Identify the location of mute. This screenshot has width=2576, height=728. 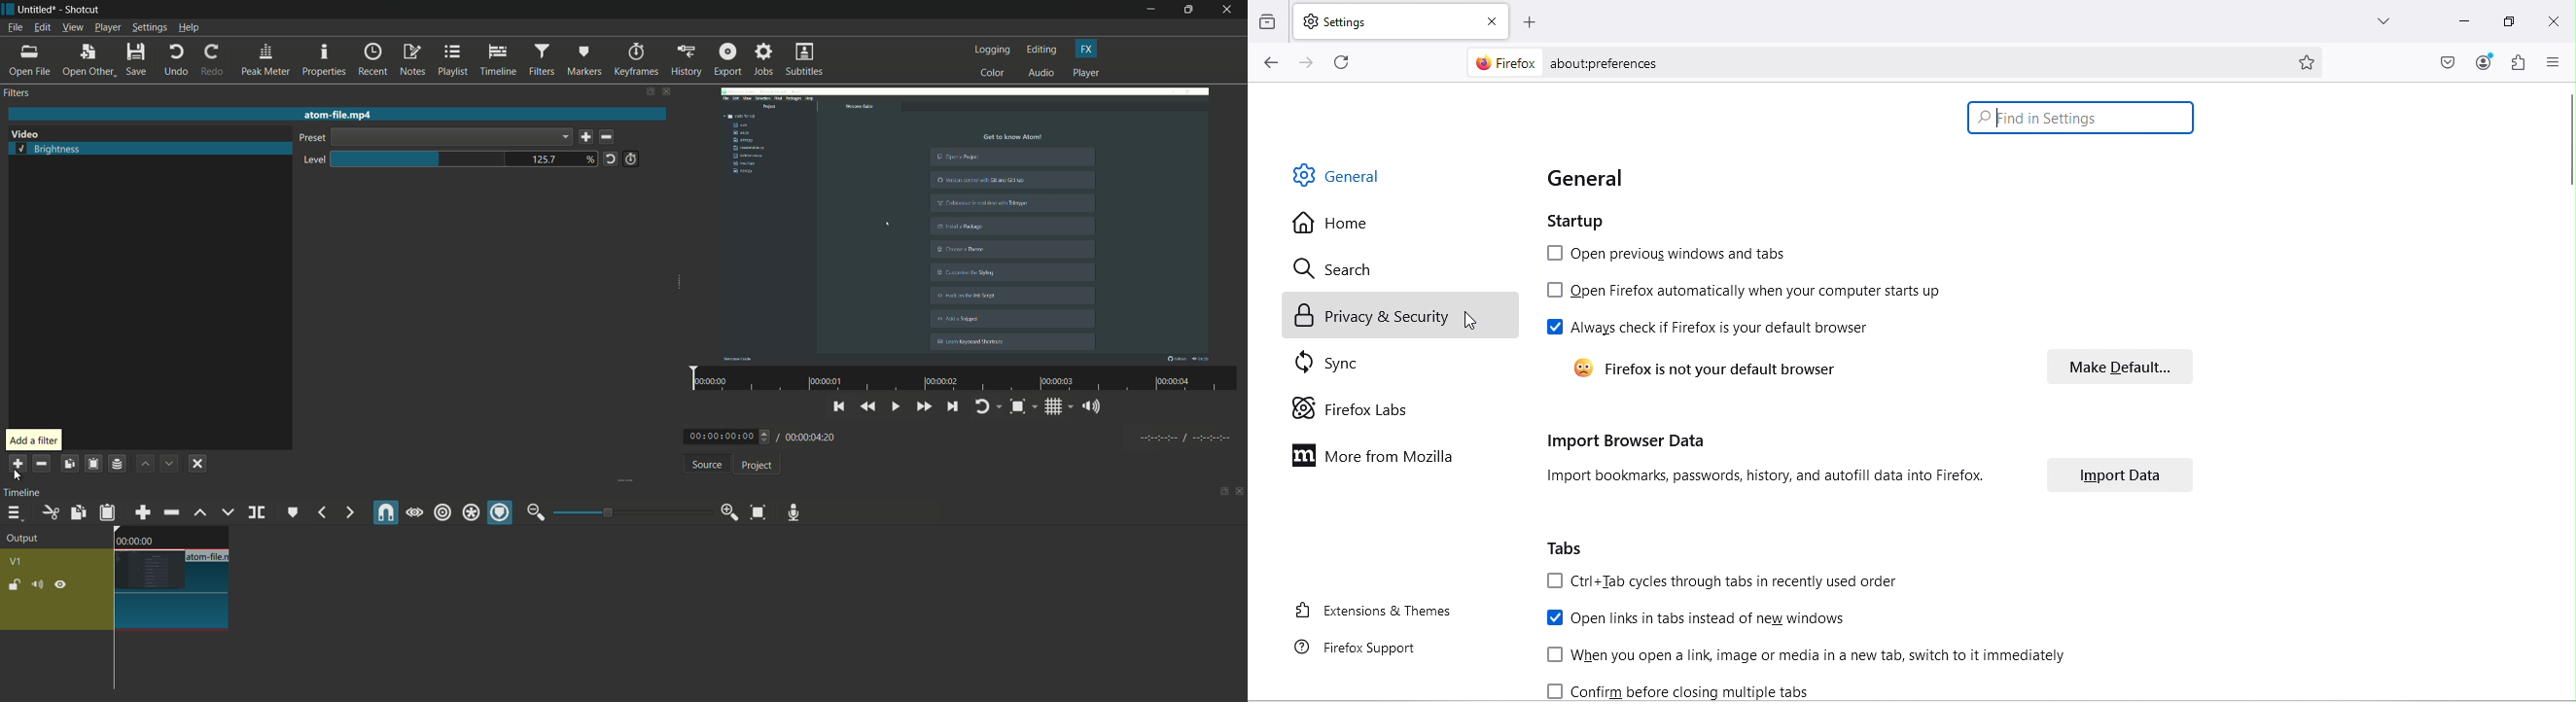
(40, 585).